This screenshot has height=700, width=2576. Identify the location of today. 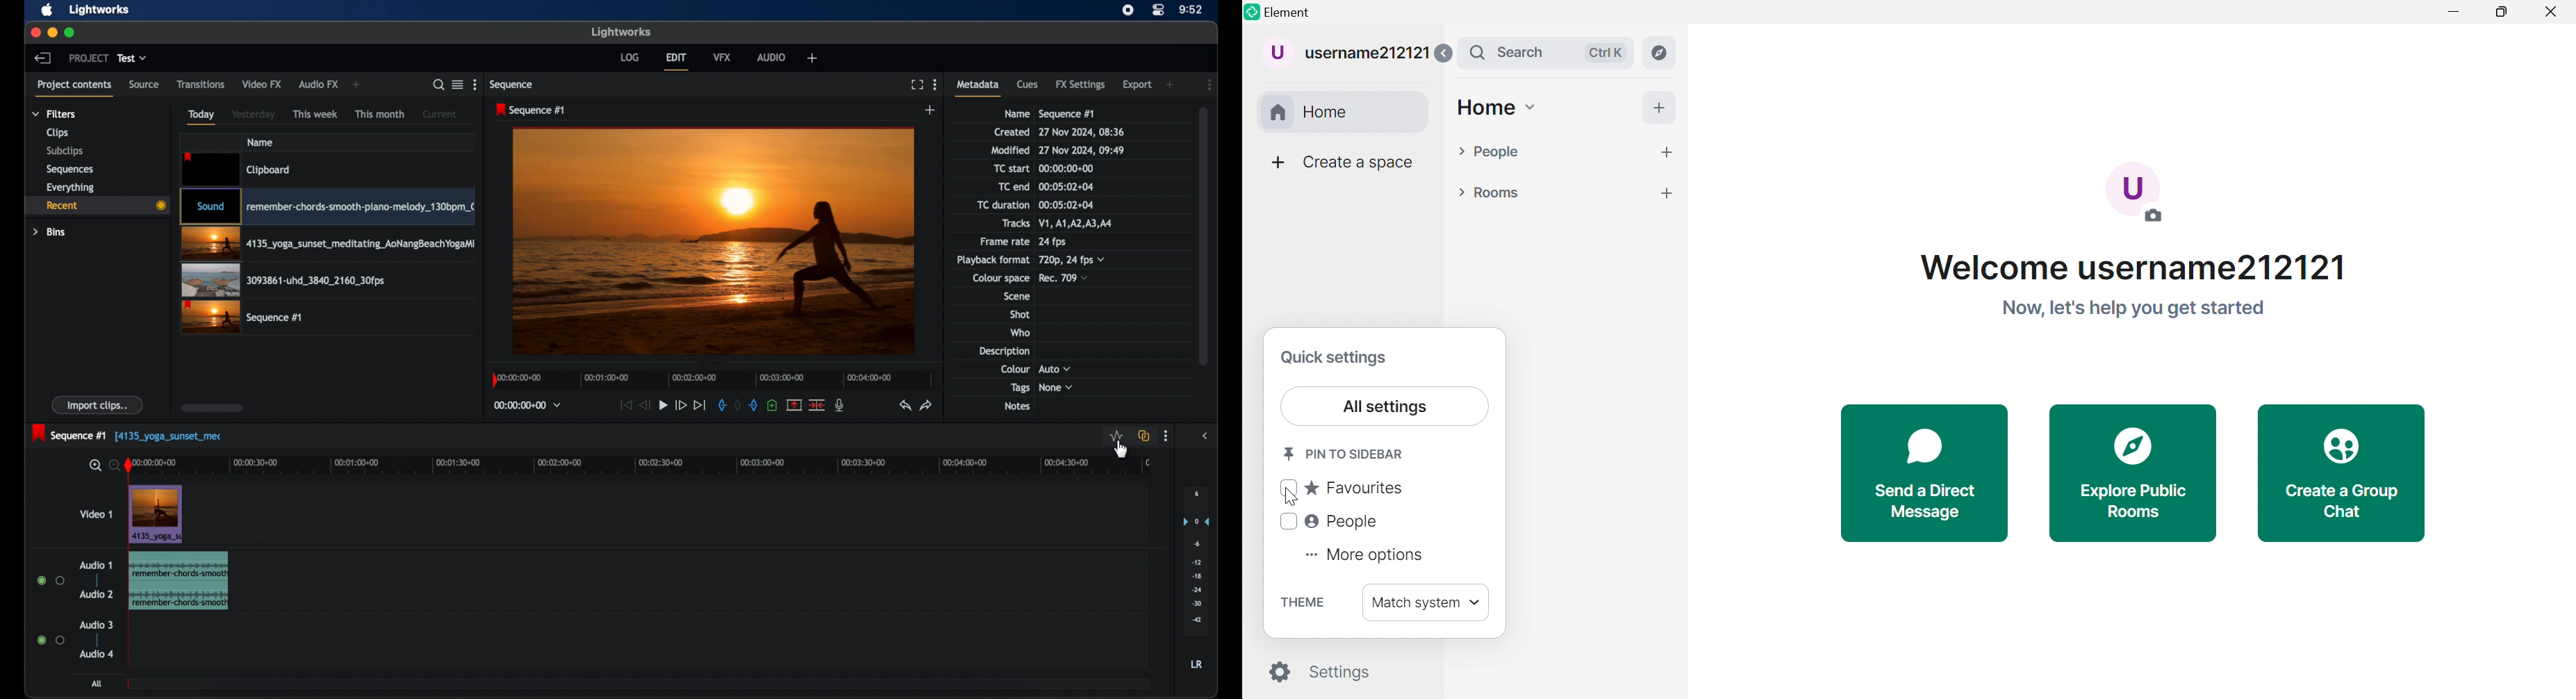
(201, 117).